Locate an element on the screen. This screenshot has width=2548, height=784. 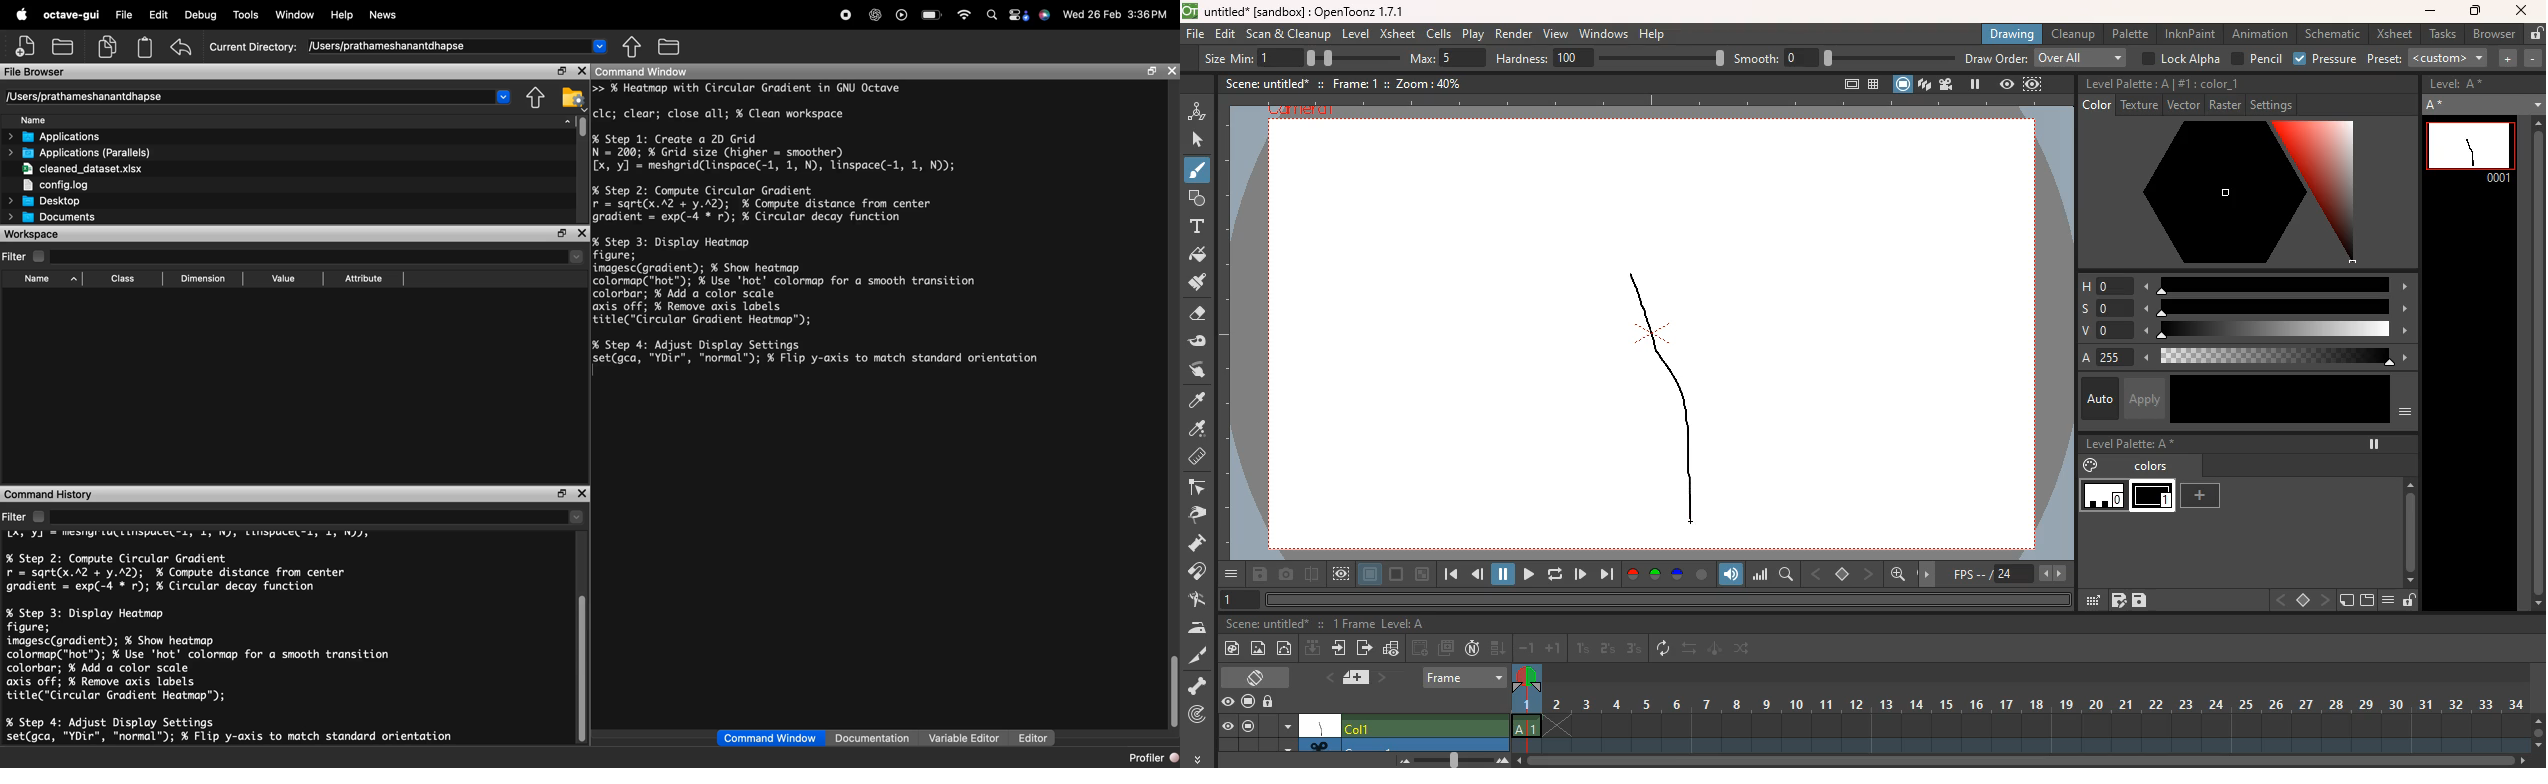
xsheet is located at coordinates (1398, 35).